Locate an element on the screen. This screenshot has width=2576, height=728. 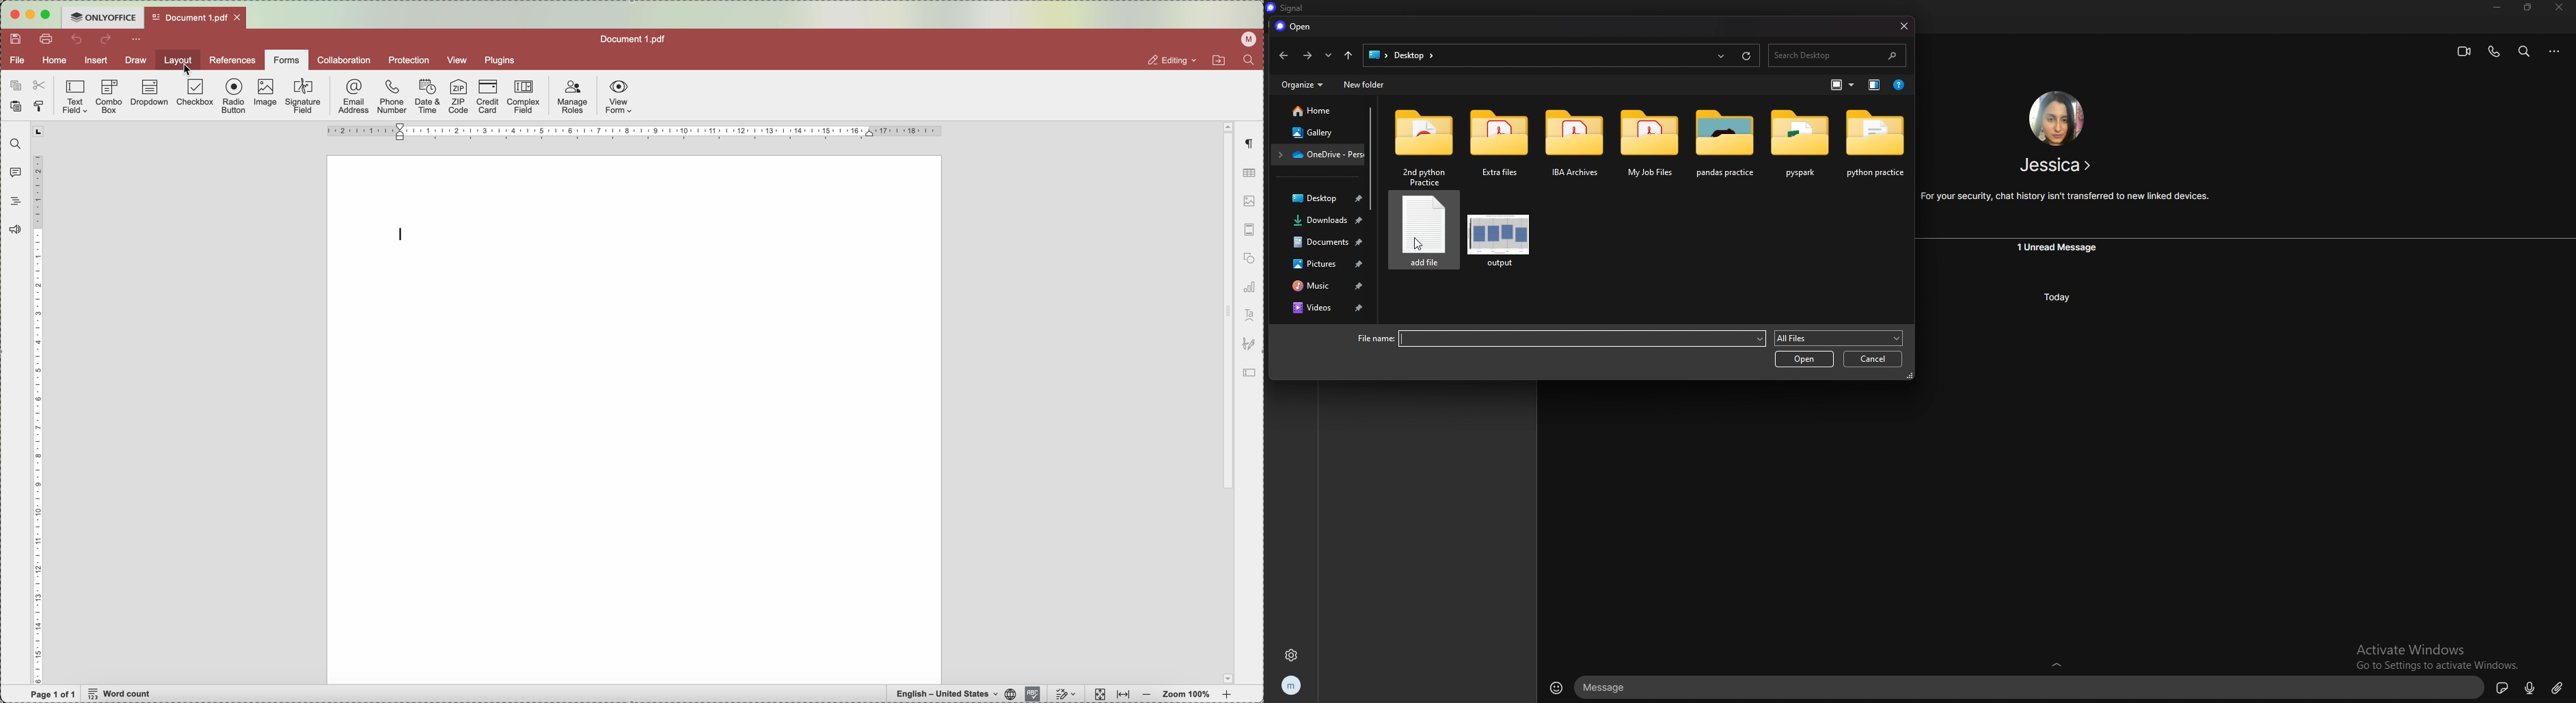
search is located at coordinates (2525, 51).